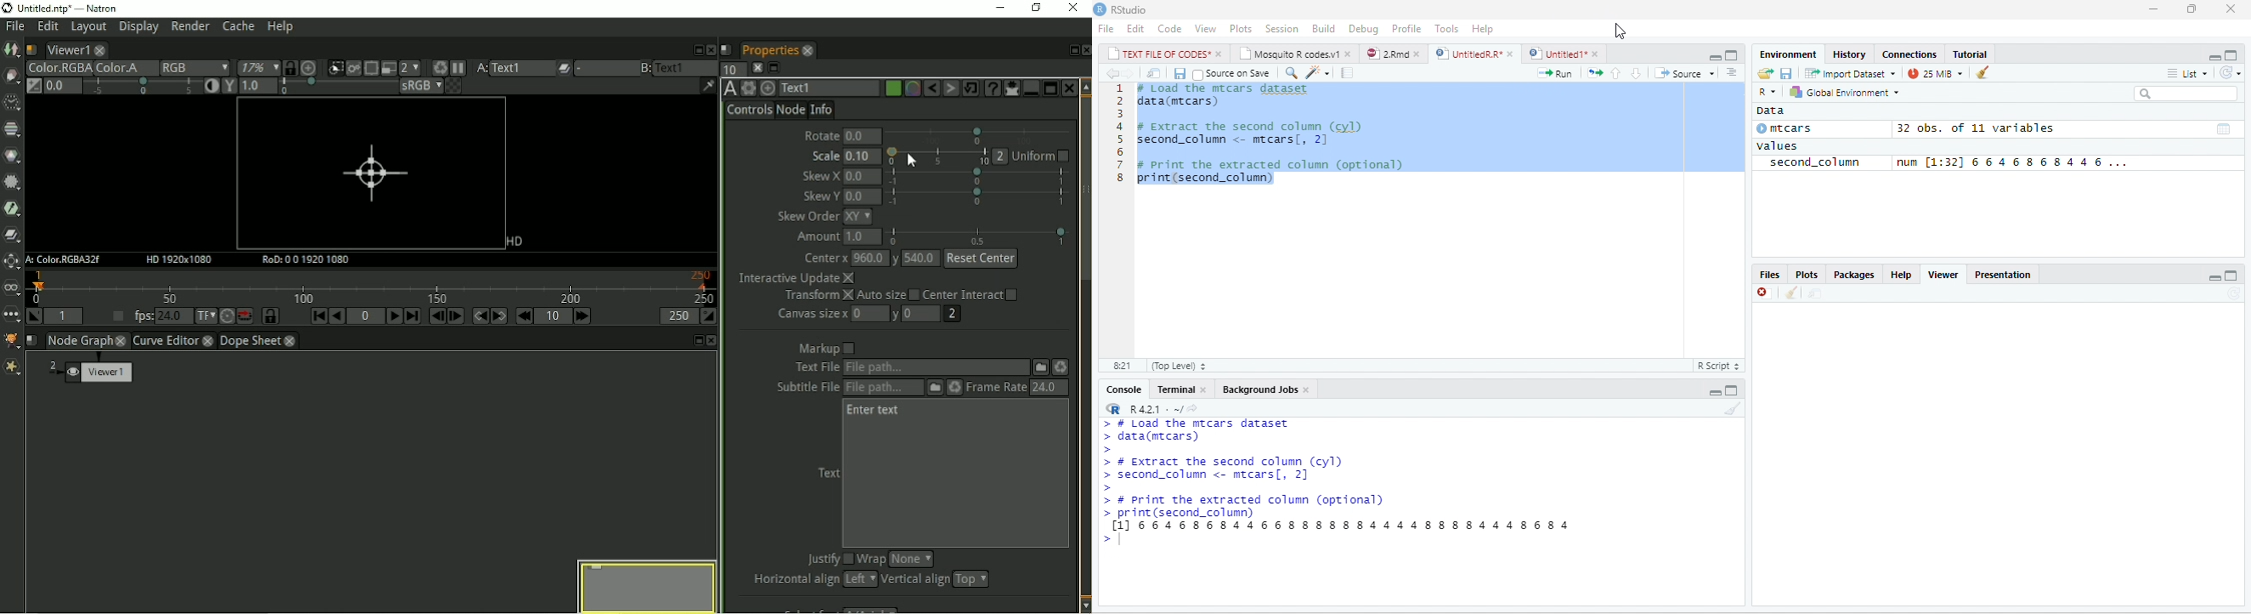  I want to click on source, so click(1677, 74).